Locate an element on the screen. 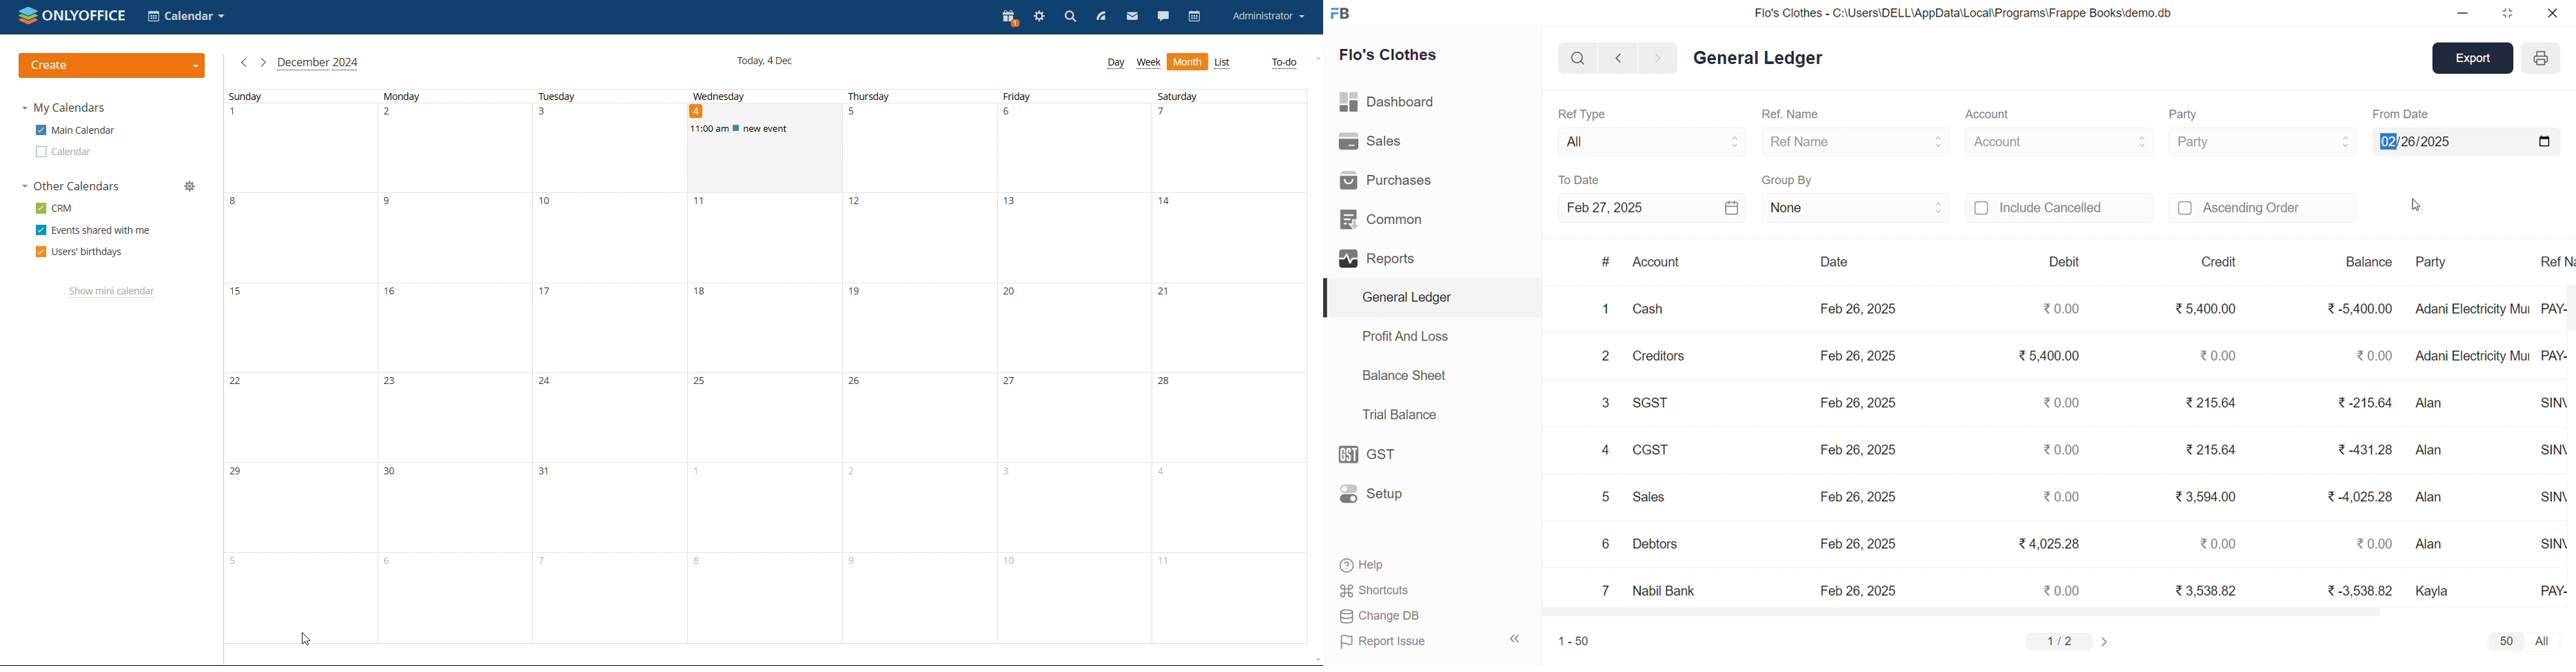 This screenshot has height=672, width=2576. create is located at coordinates (112, 65).